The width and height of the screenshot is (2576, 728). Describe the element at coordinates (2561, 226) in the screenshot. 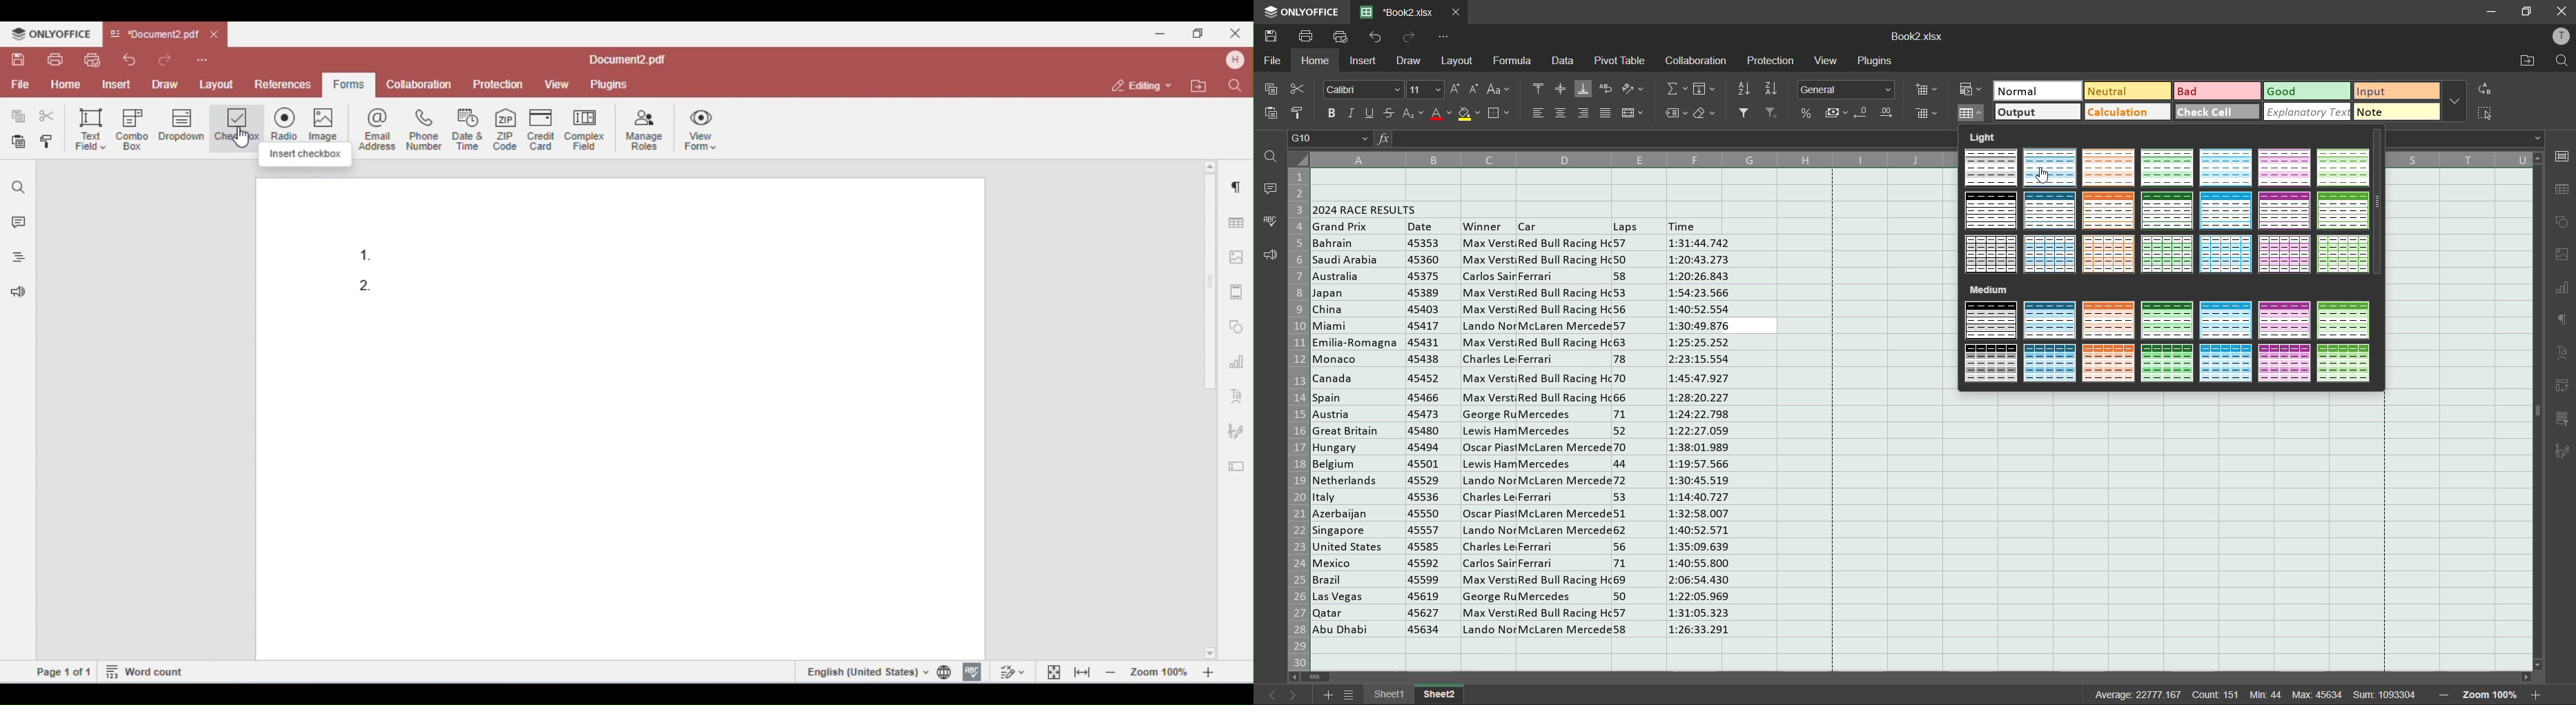

I see `shapes` at that location.